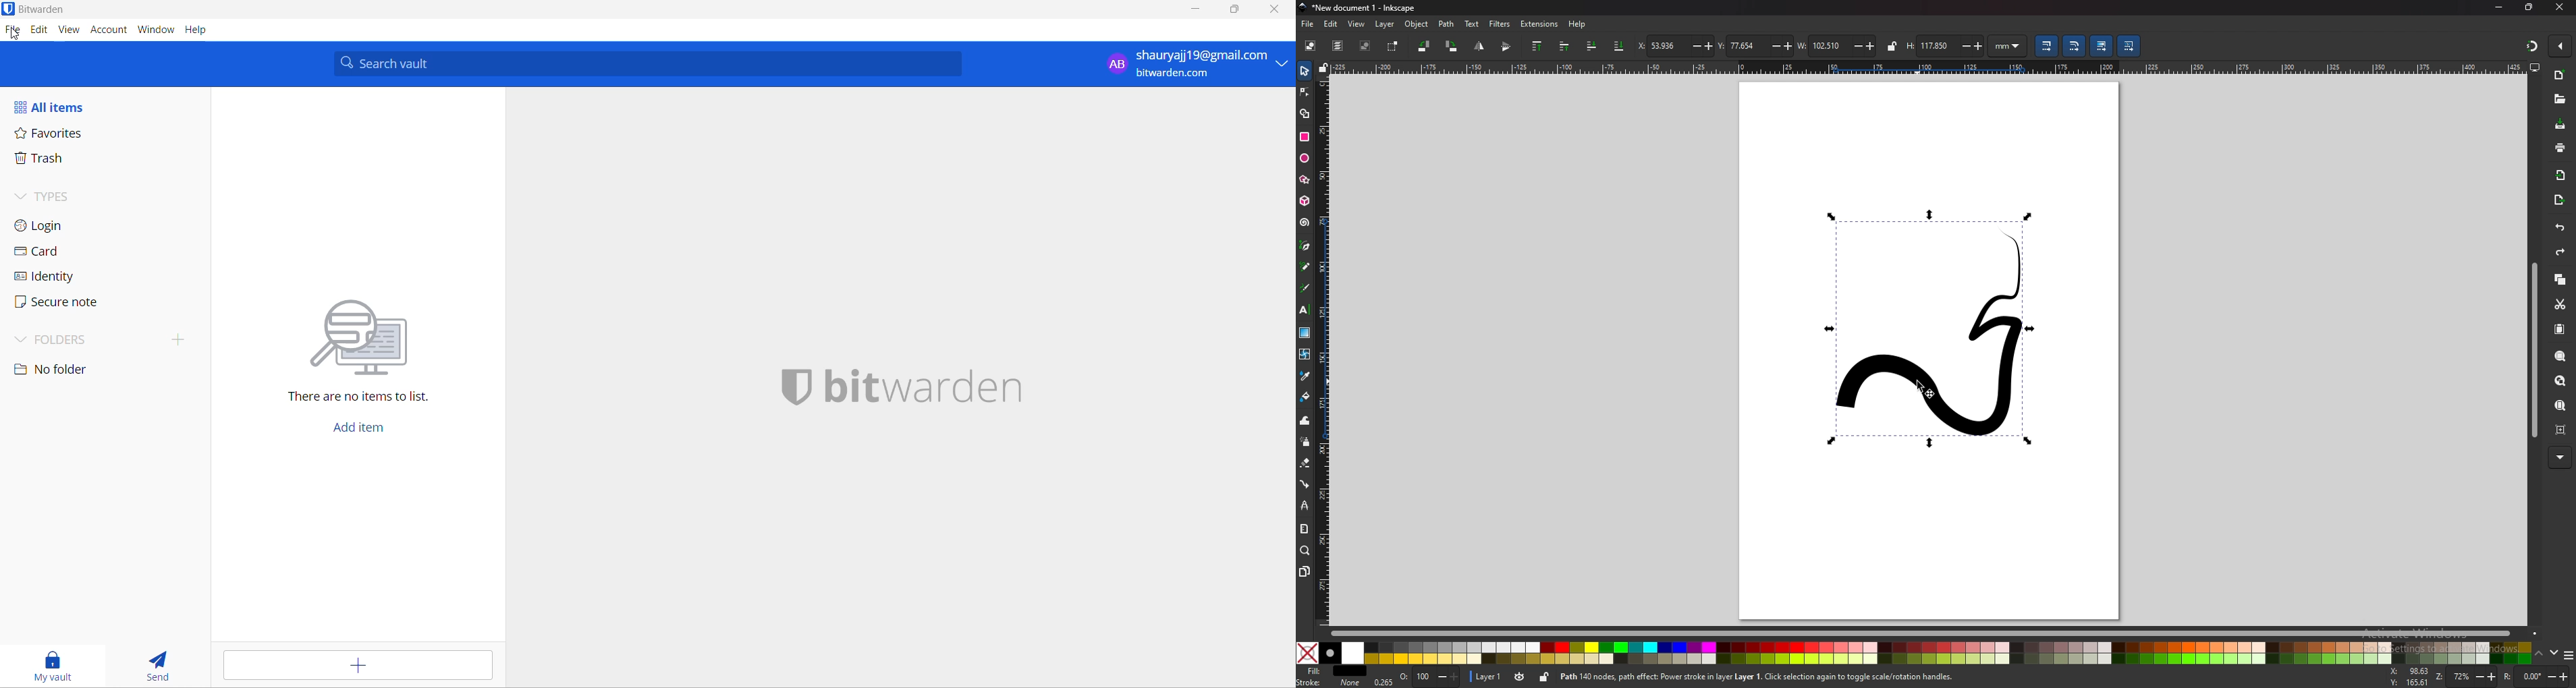 Image resolution: width=2576 pixels, height=700 pixels. I want to click on help, so click(1577, 25).